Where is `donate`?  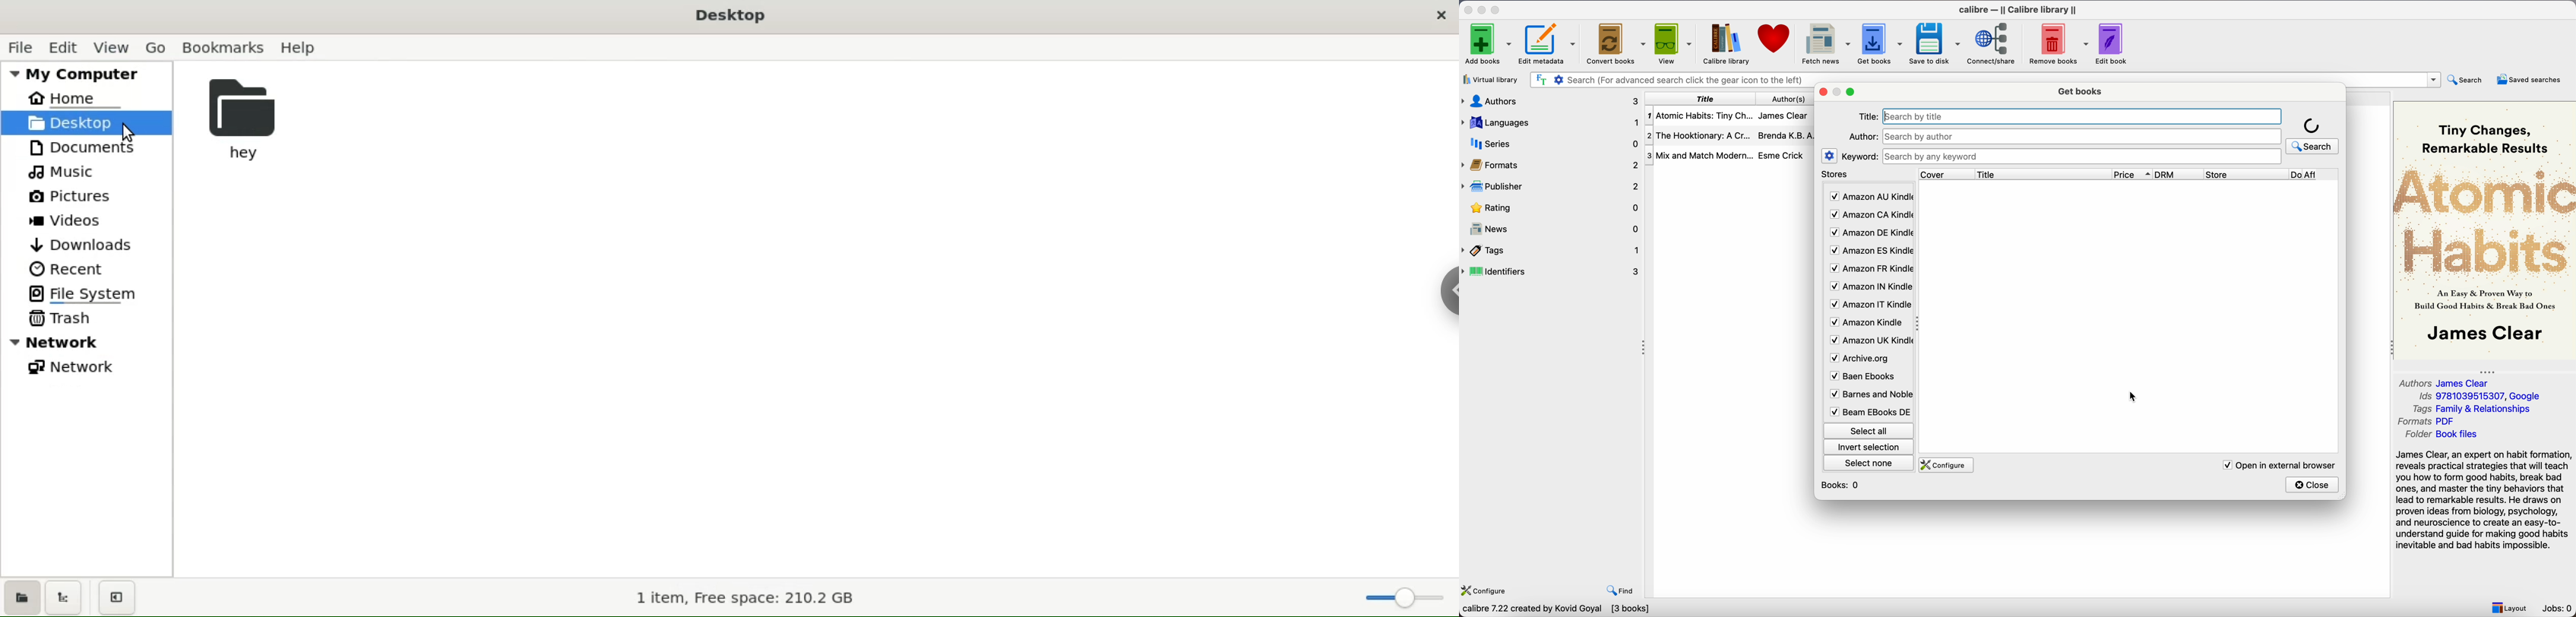 donate is located at coordinates (1773, 40).